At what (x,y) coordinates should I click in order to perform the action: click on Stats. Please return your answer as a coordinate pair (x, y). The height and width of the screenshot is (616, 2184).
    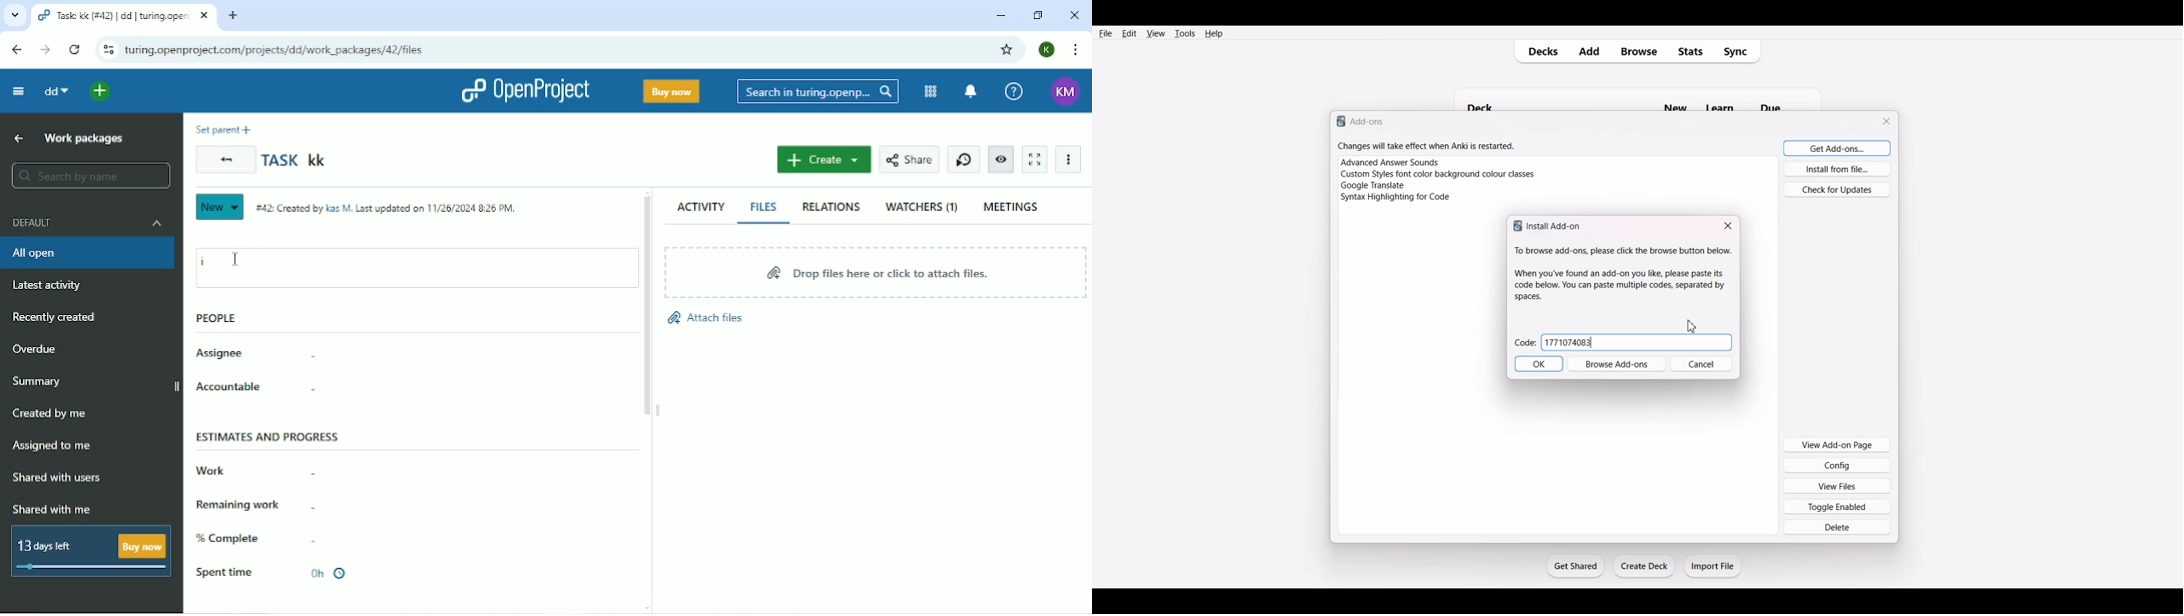
    Looking at the image, I should click on (1692, 51).